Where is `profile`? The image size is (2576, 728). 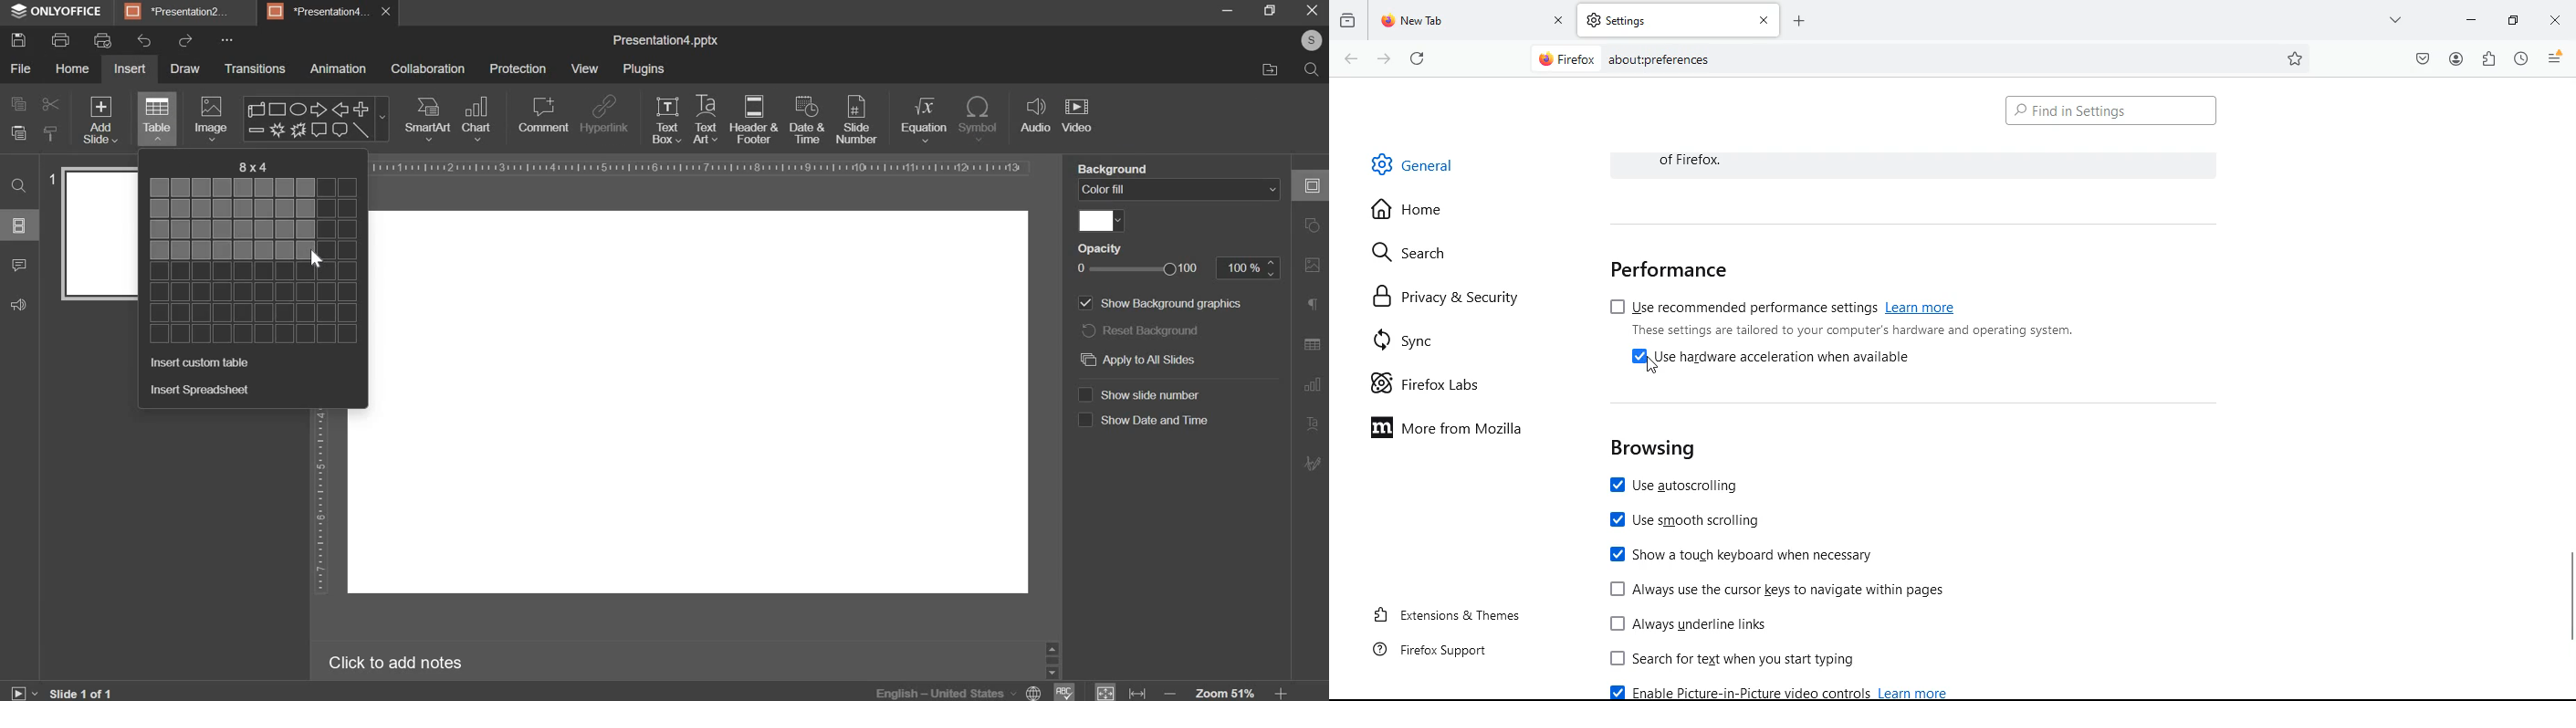
profile is located at coordinates (2456, 58).